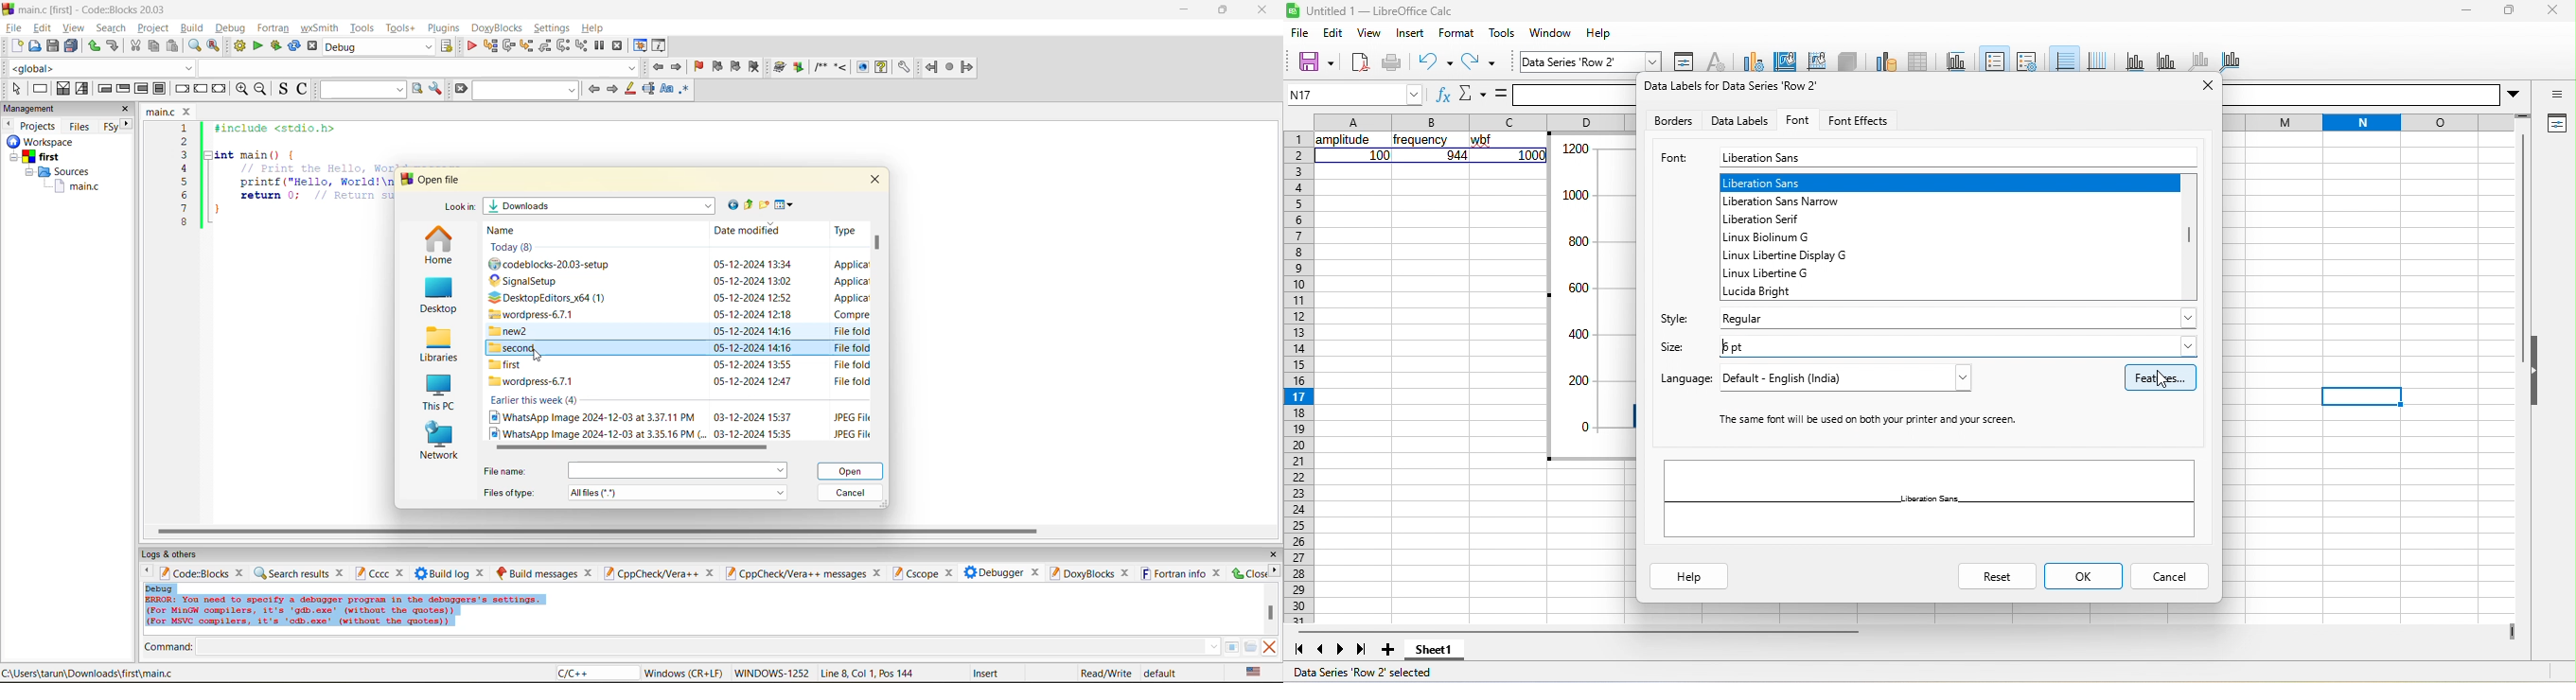 The width and height of the screenshot is (2576, 700). What do you see at coordinates (1767, 272) in the screenshot?
I see `linux libertine g` at bounding box center [1767, 272].